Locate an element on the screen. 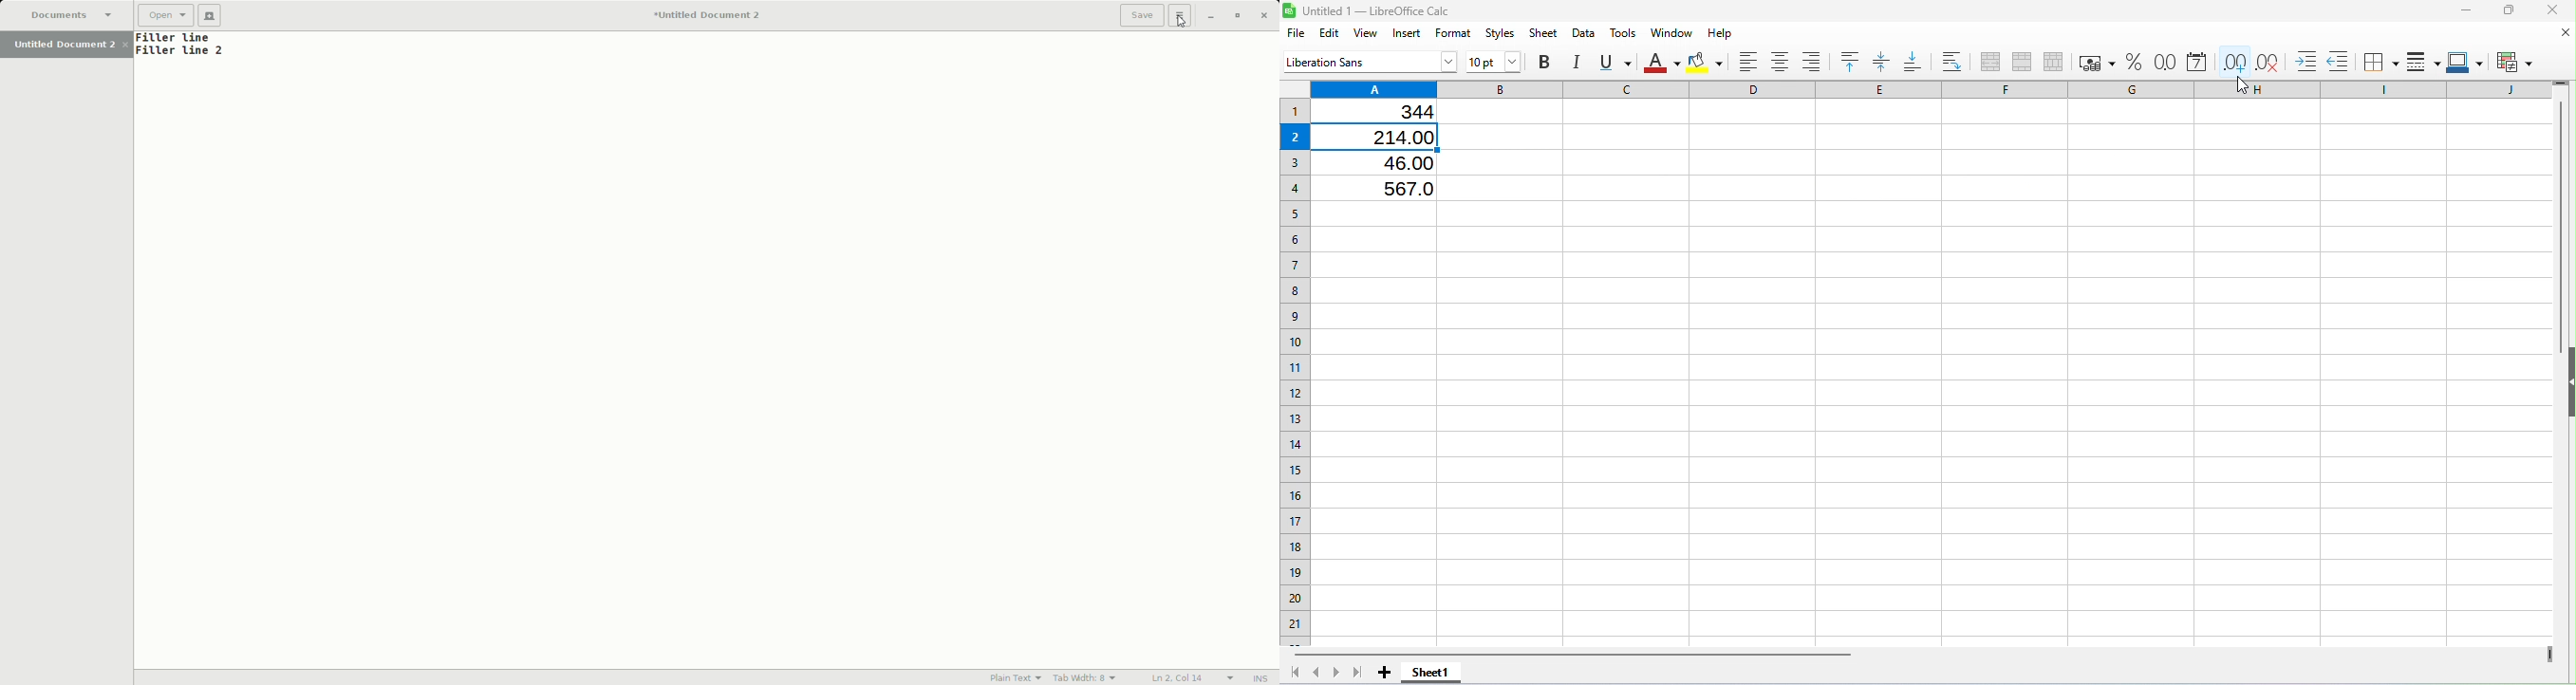 This screenshot has width=2576, height=700. Close is located at coordinates (2546, 11).